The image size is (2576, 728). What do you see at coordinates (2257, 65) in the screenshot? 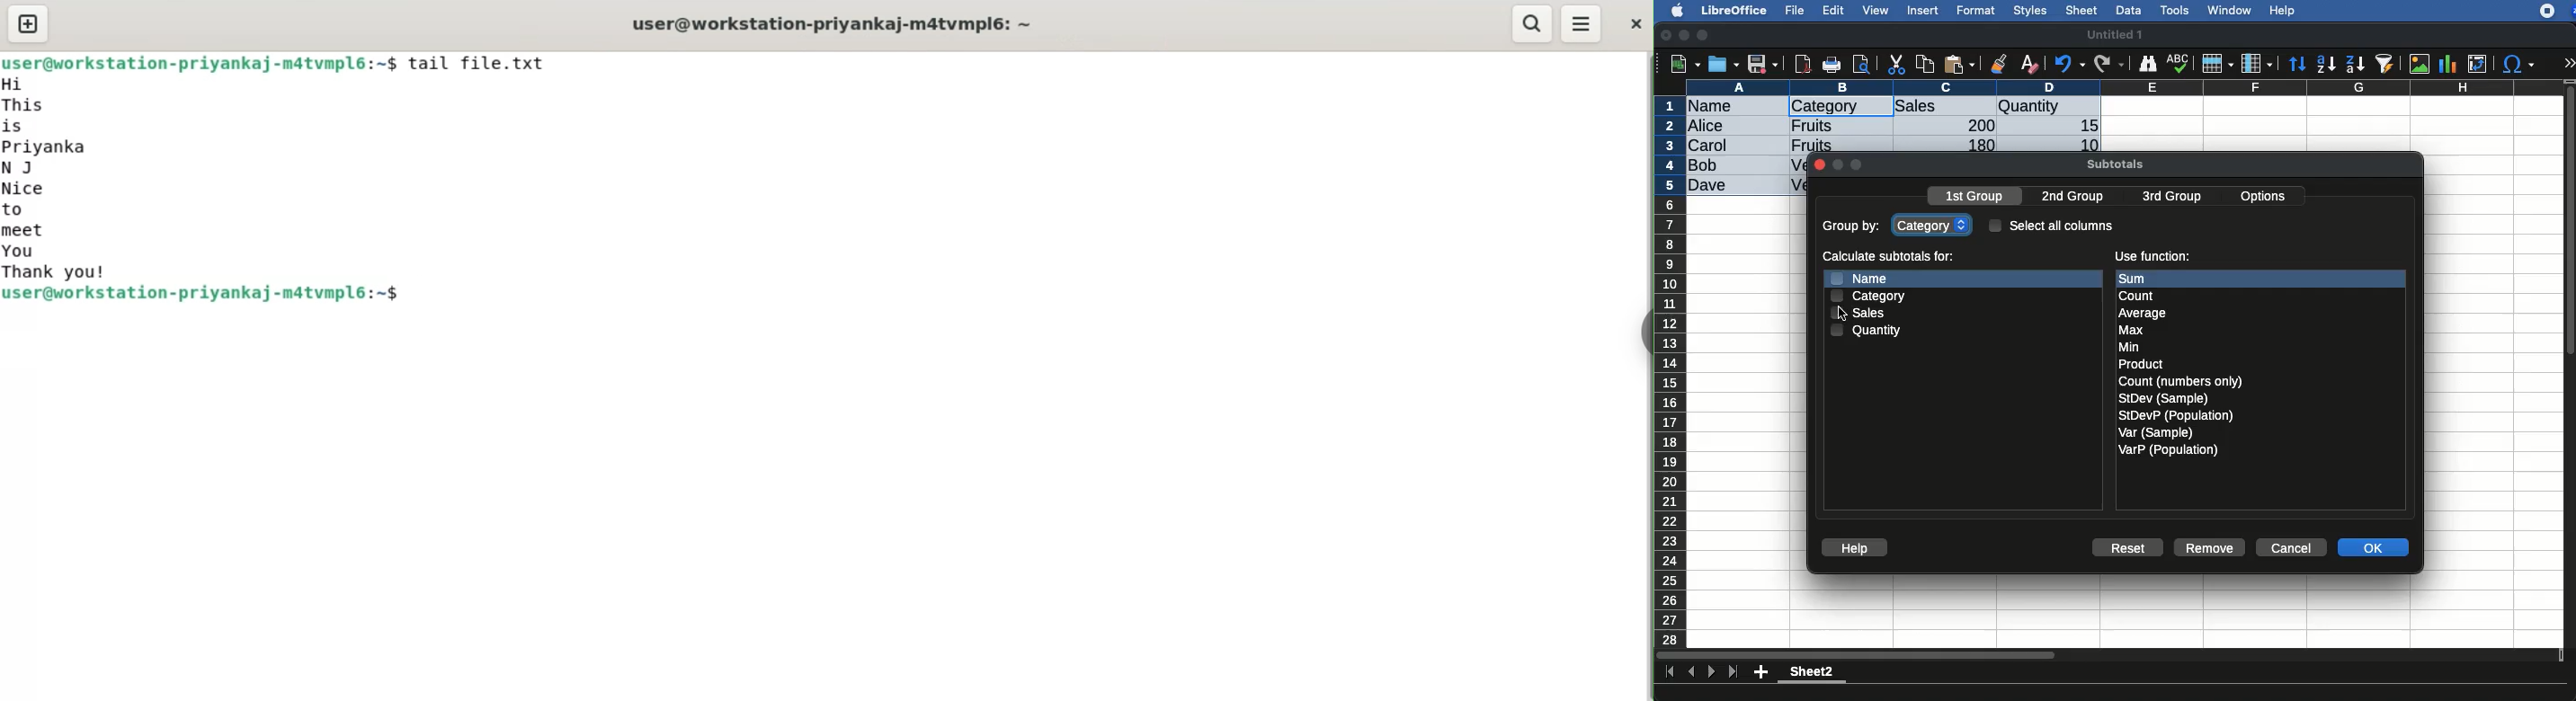
I see `column` at bounding box center [2257, 65].